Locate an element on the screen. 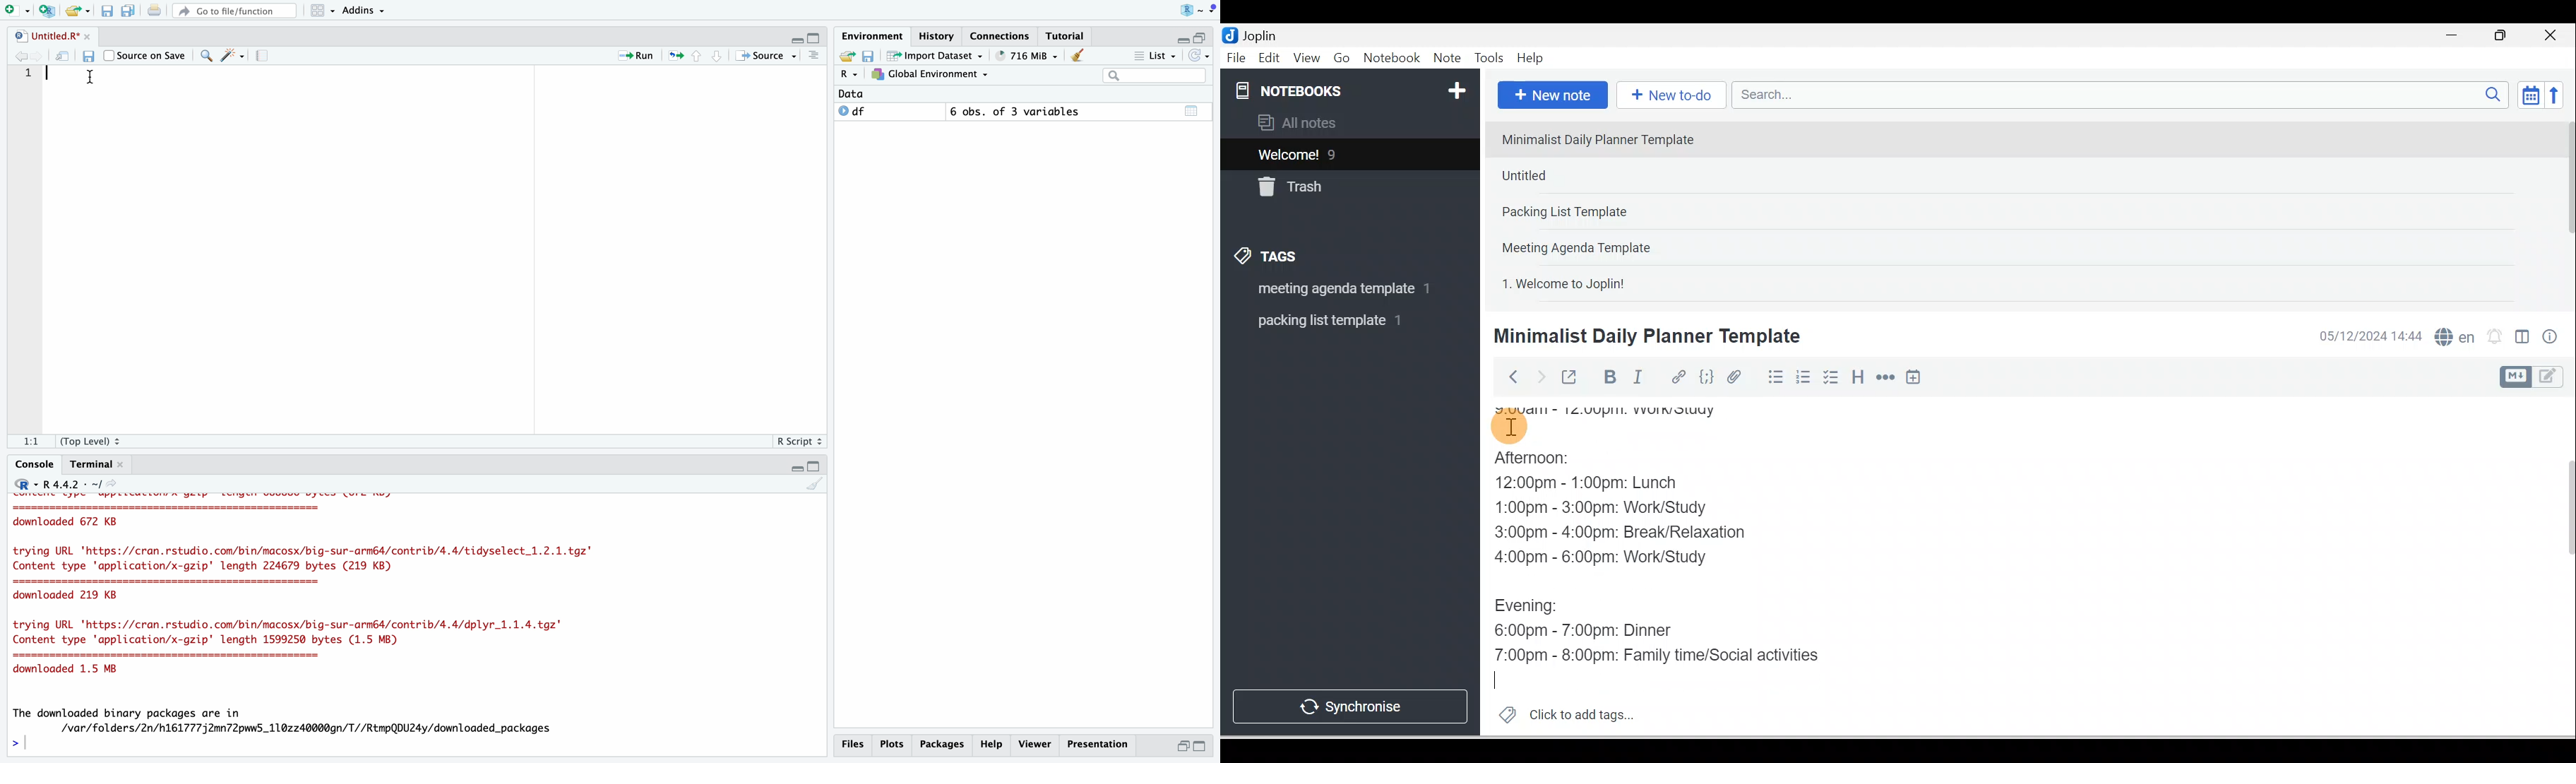 The height and width of the screenshot is (784, 2576). Line Numbers is located at coordinates (25, 84).